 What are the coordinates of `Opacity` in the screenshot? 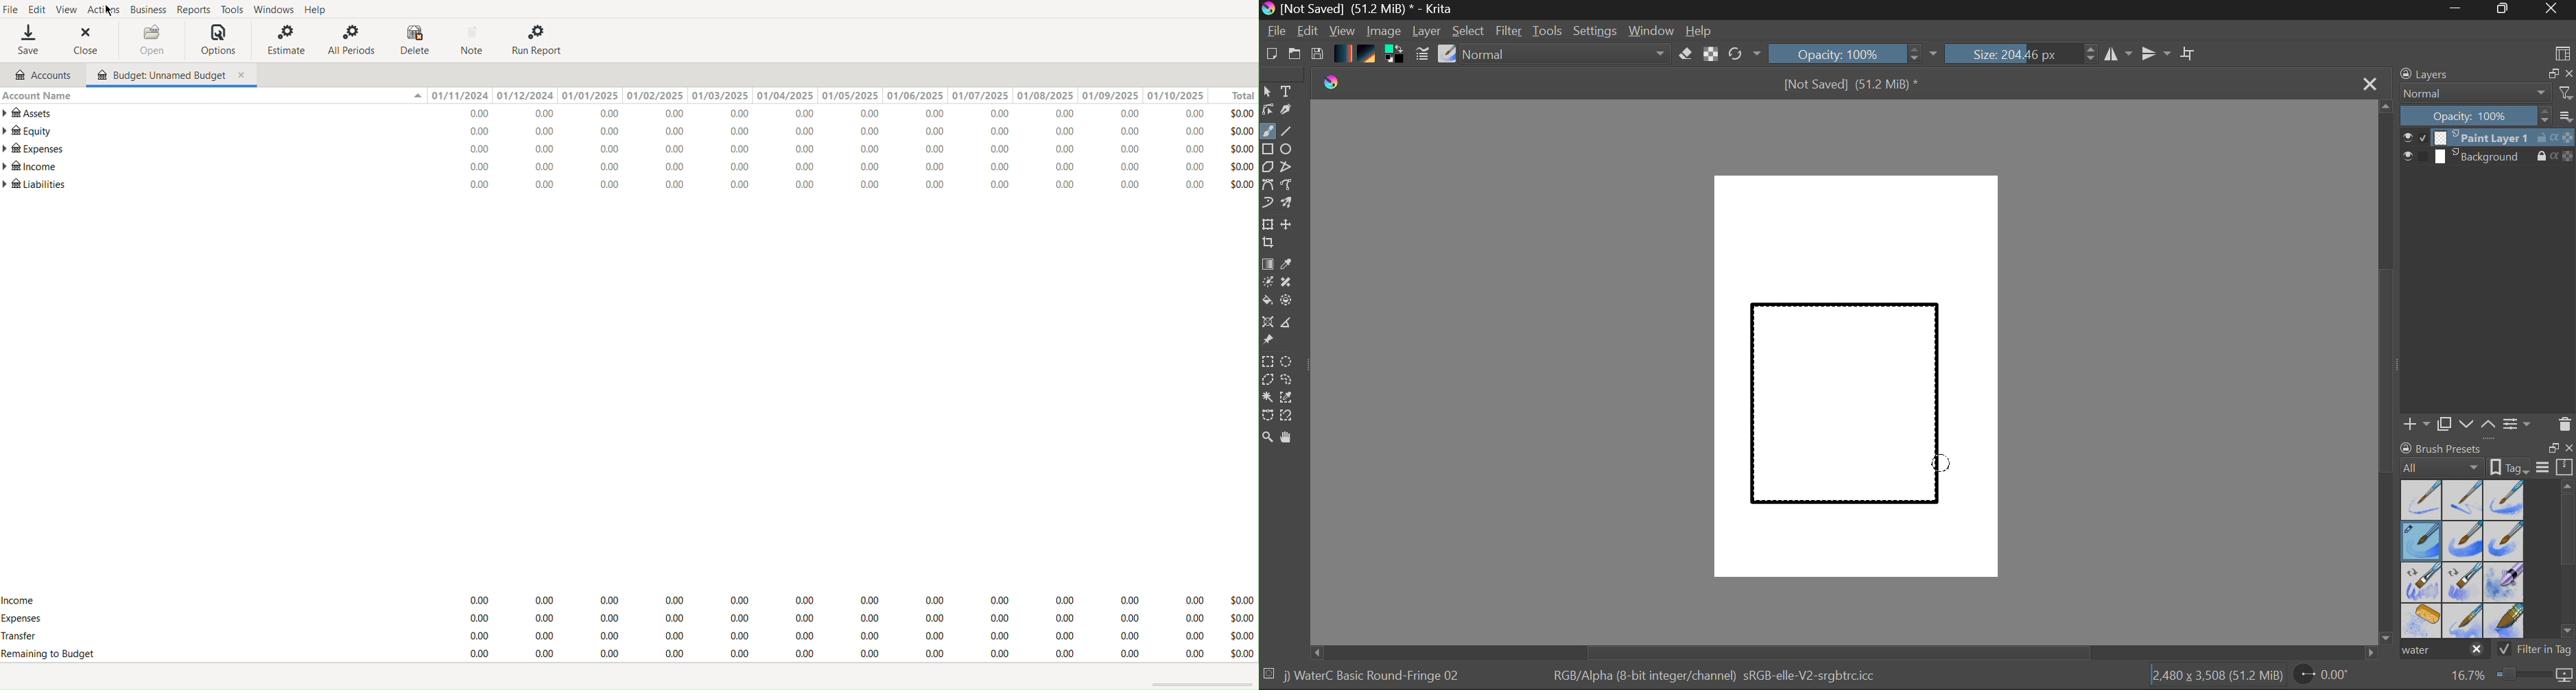 It's located at (1855, 53).